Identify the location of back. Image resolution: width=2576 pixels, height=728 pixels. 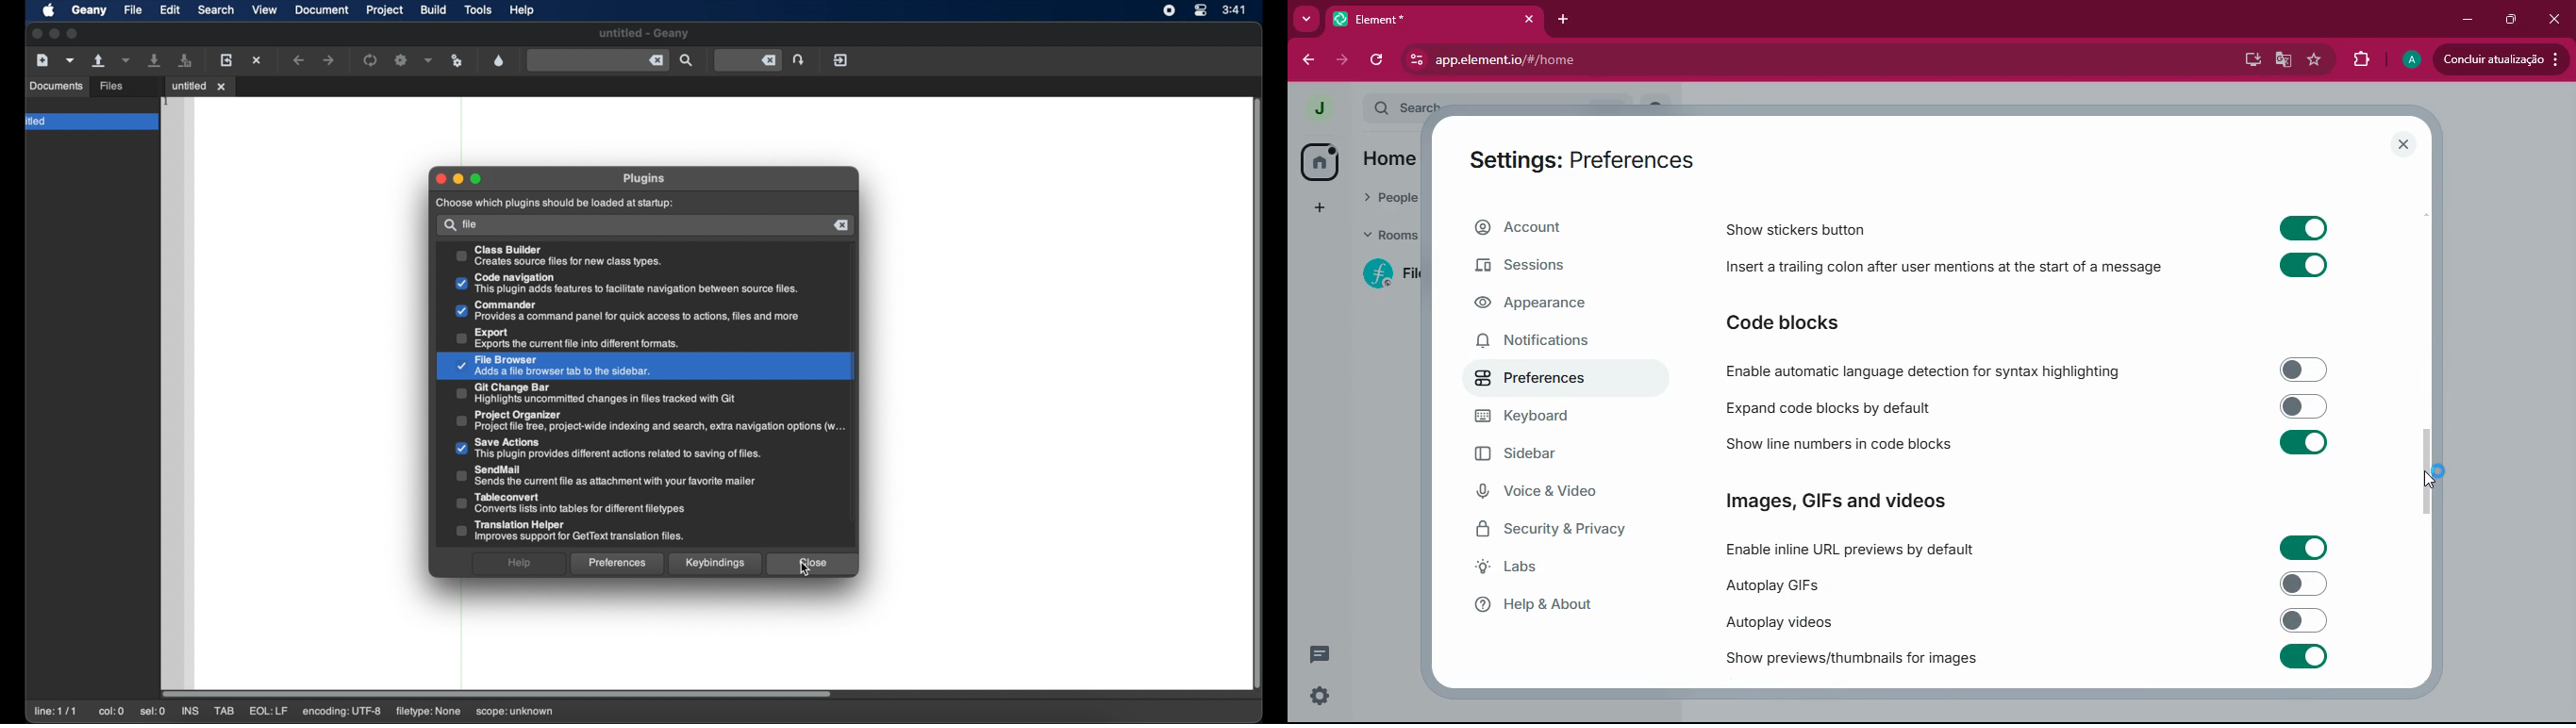
(1306, 59).